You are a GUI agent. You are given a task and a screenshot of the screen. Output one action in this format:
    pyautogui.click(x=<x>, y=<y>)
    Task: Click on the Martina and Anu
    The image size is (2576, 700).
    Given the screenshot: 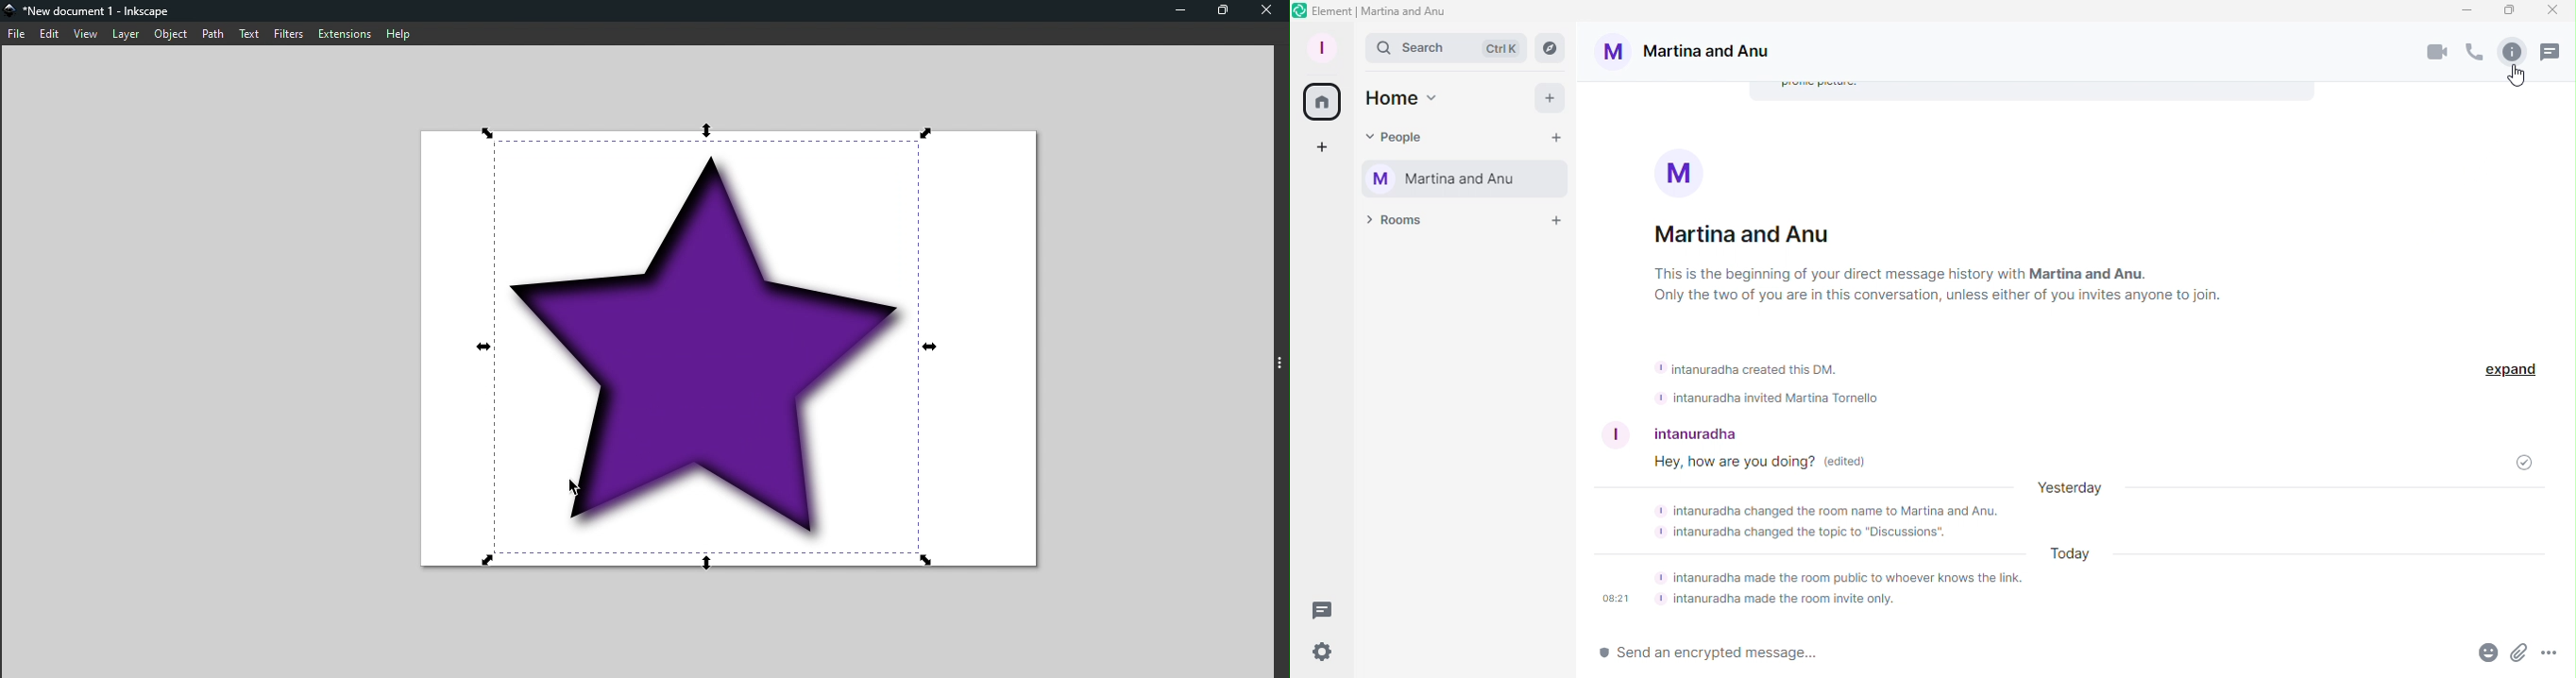 What is the action you would take?
    pyautogui.click(x=1466, y=179)
    